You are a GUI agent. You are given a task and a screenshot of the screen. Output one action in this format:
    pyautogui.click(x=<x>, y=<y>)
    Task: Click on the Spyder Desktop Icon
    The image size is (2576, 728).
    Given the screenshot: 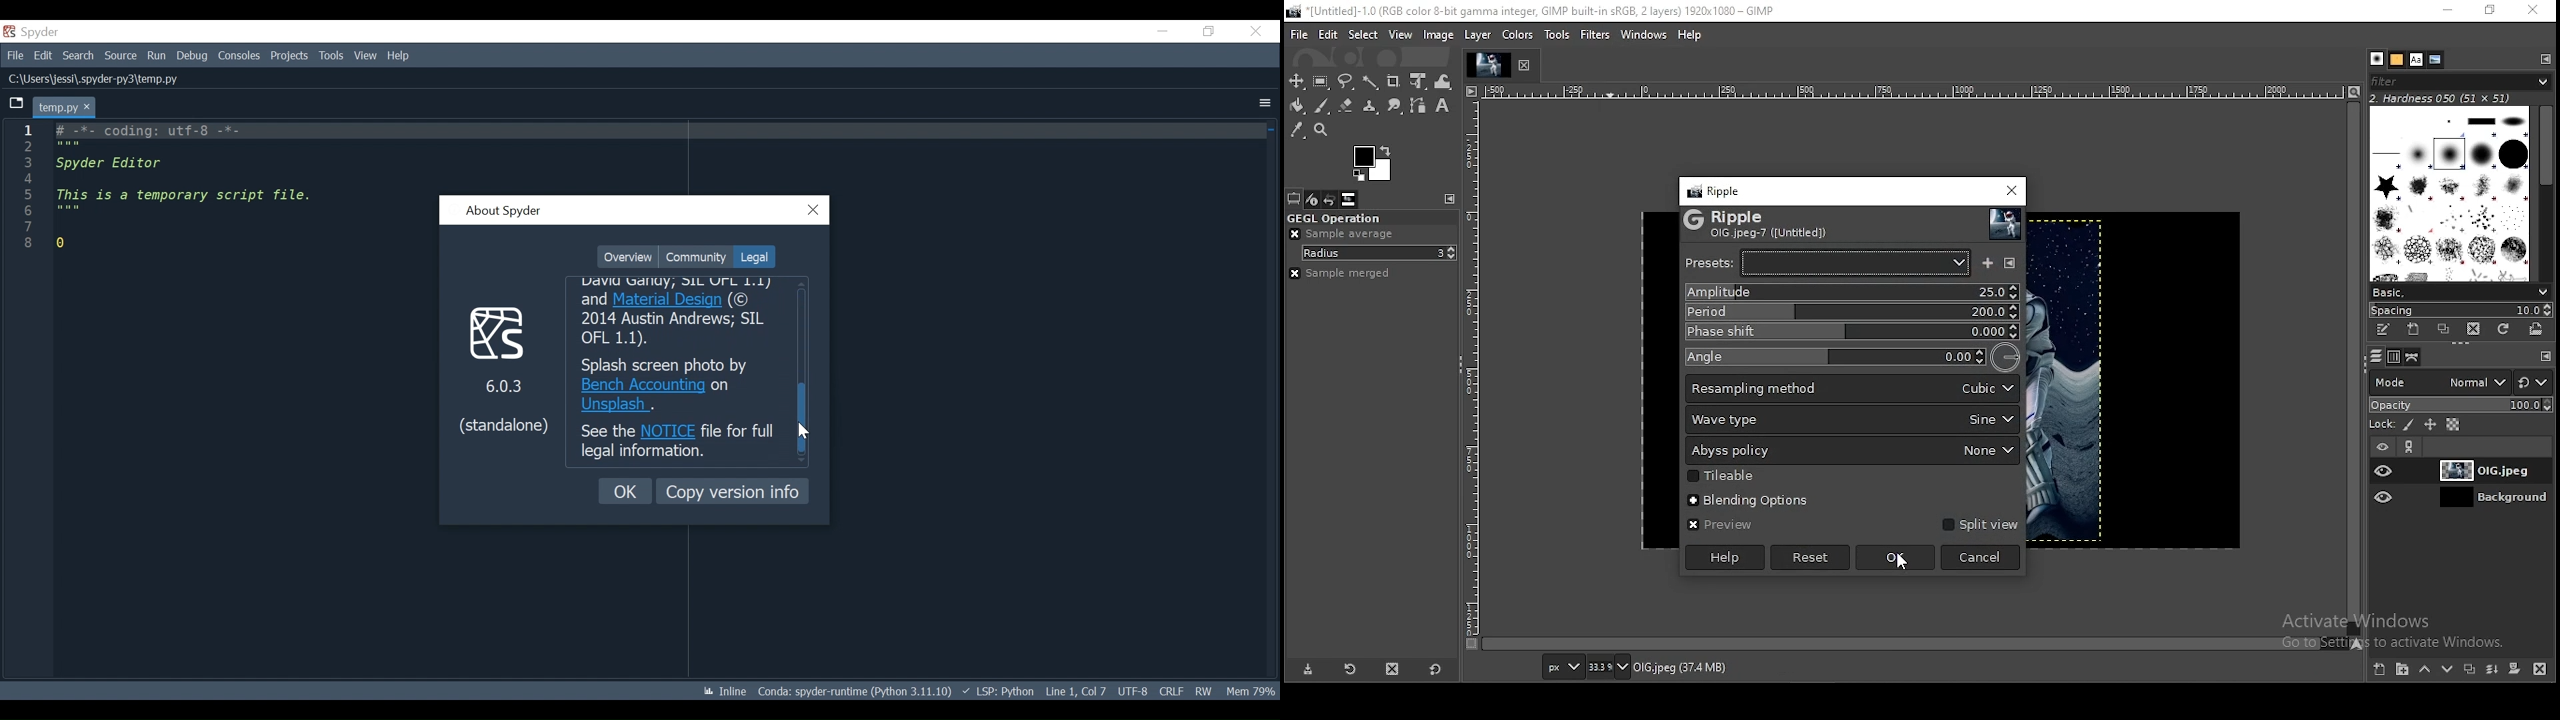 What is the action you would take?
    pyautogui.click(x=34, y=32)
    